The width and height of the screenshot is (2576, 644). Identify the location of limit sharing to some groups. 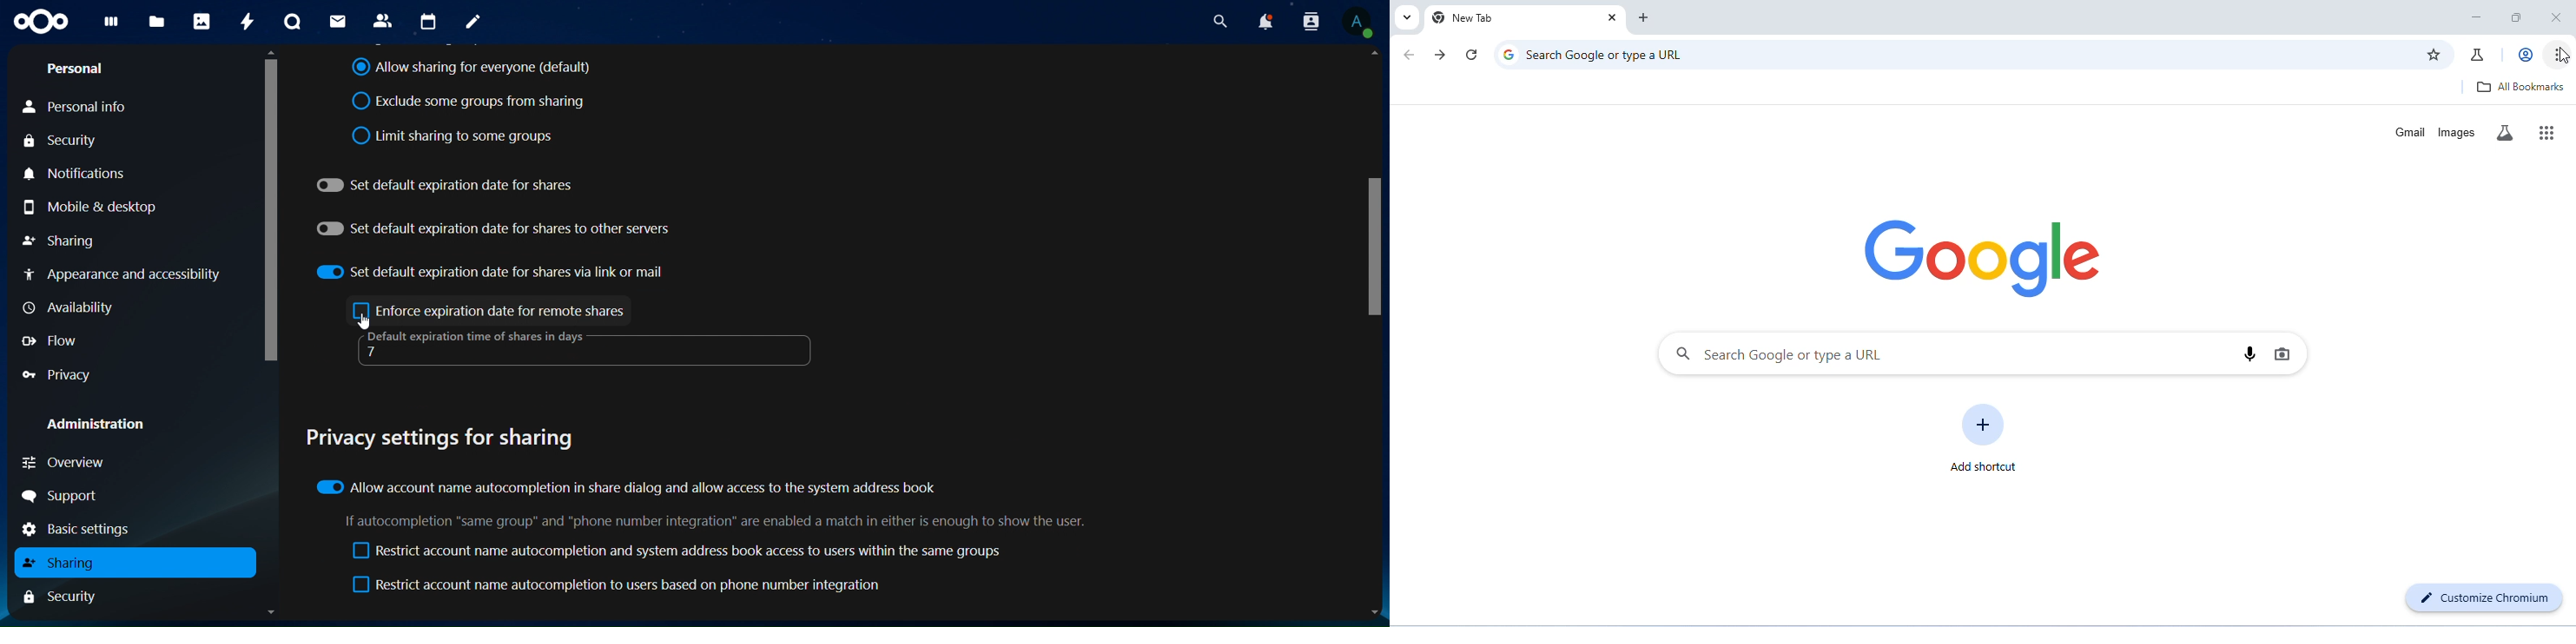
(455, 133).